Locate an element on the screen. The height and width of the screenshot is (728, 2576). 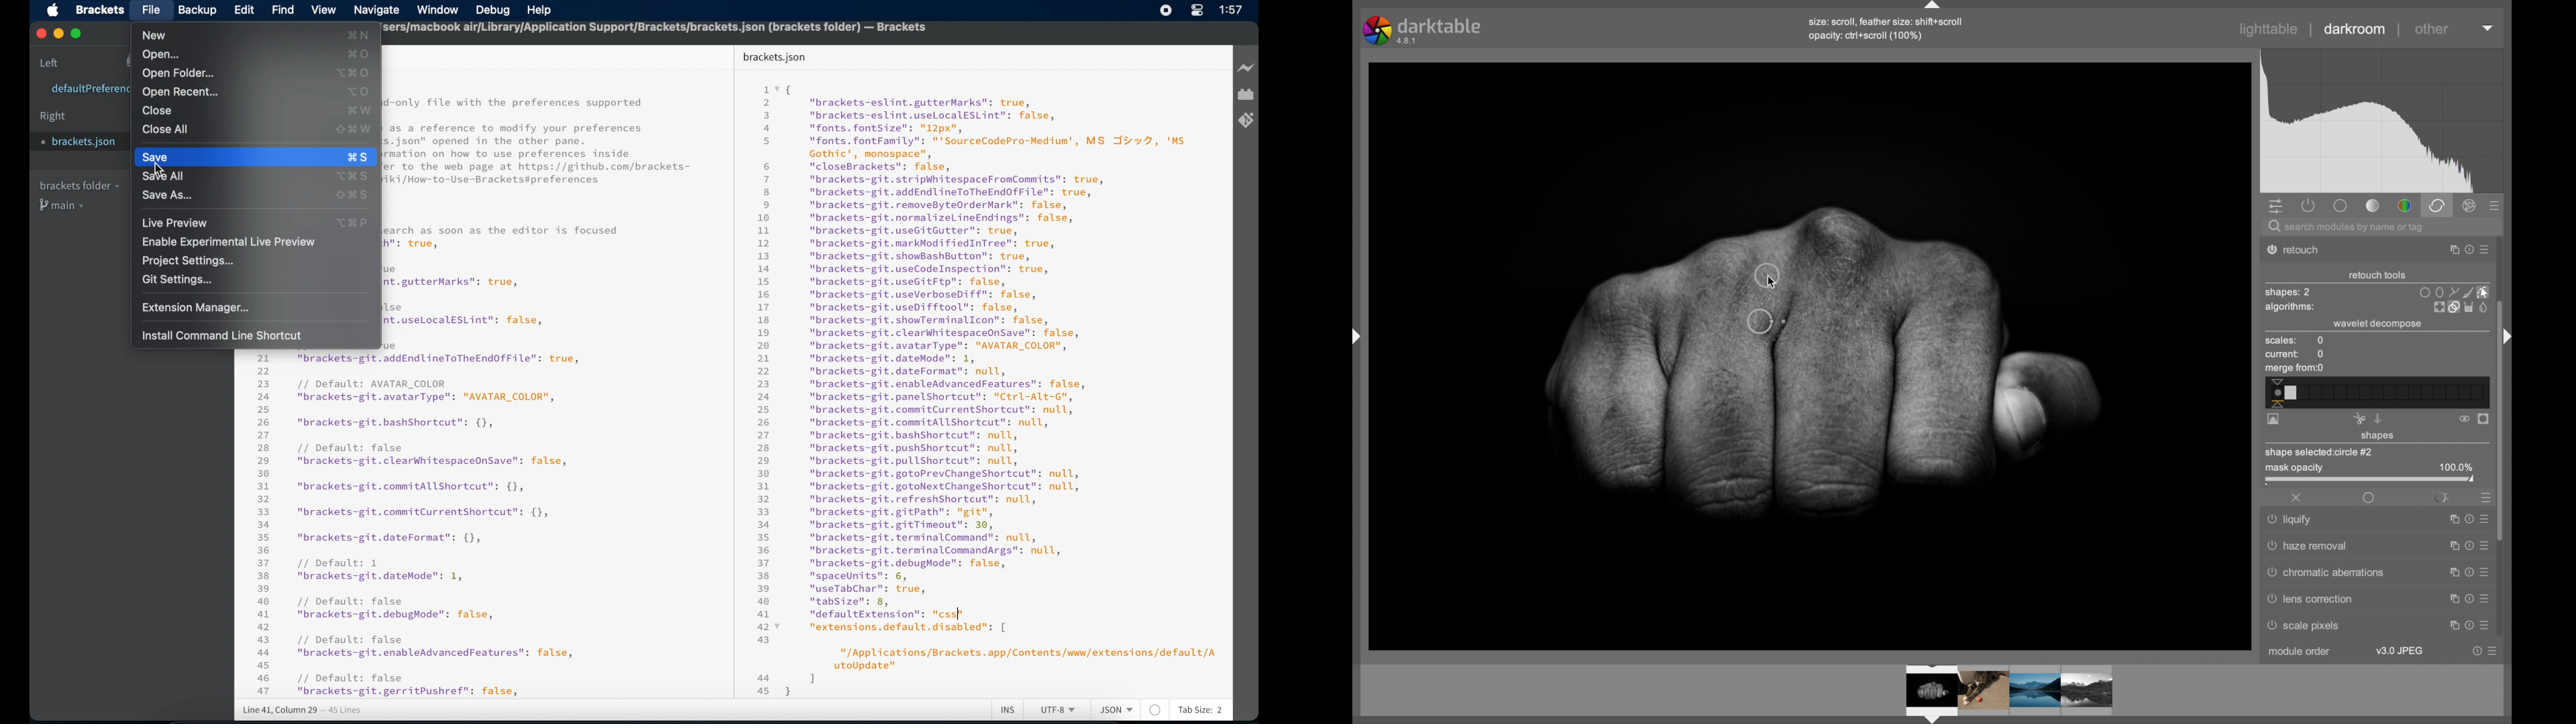
wavelet decompose is located at coordinates (2377, 324).